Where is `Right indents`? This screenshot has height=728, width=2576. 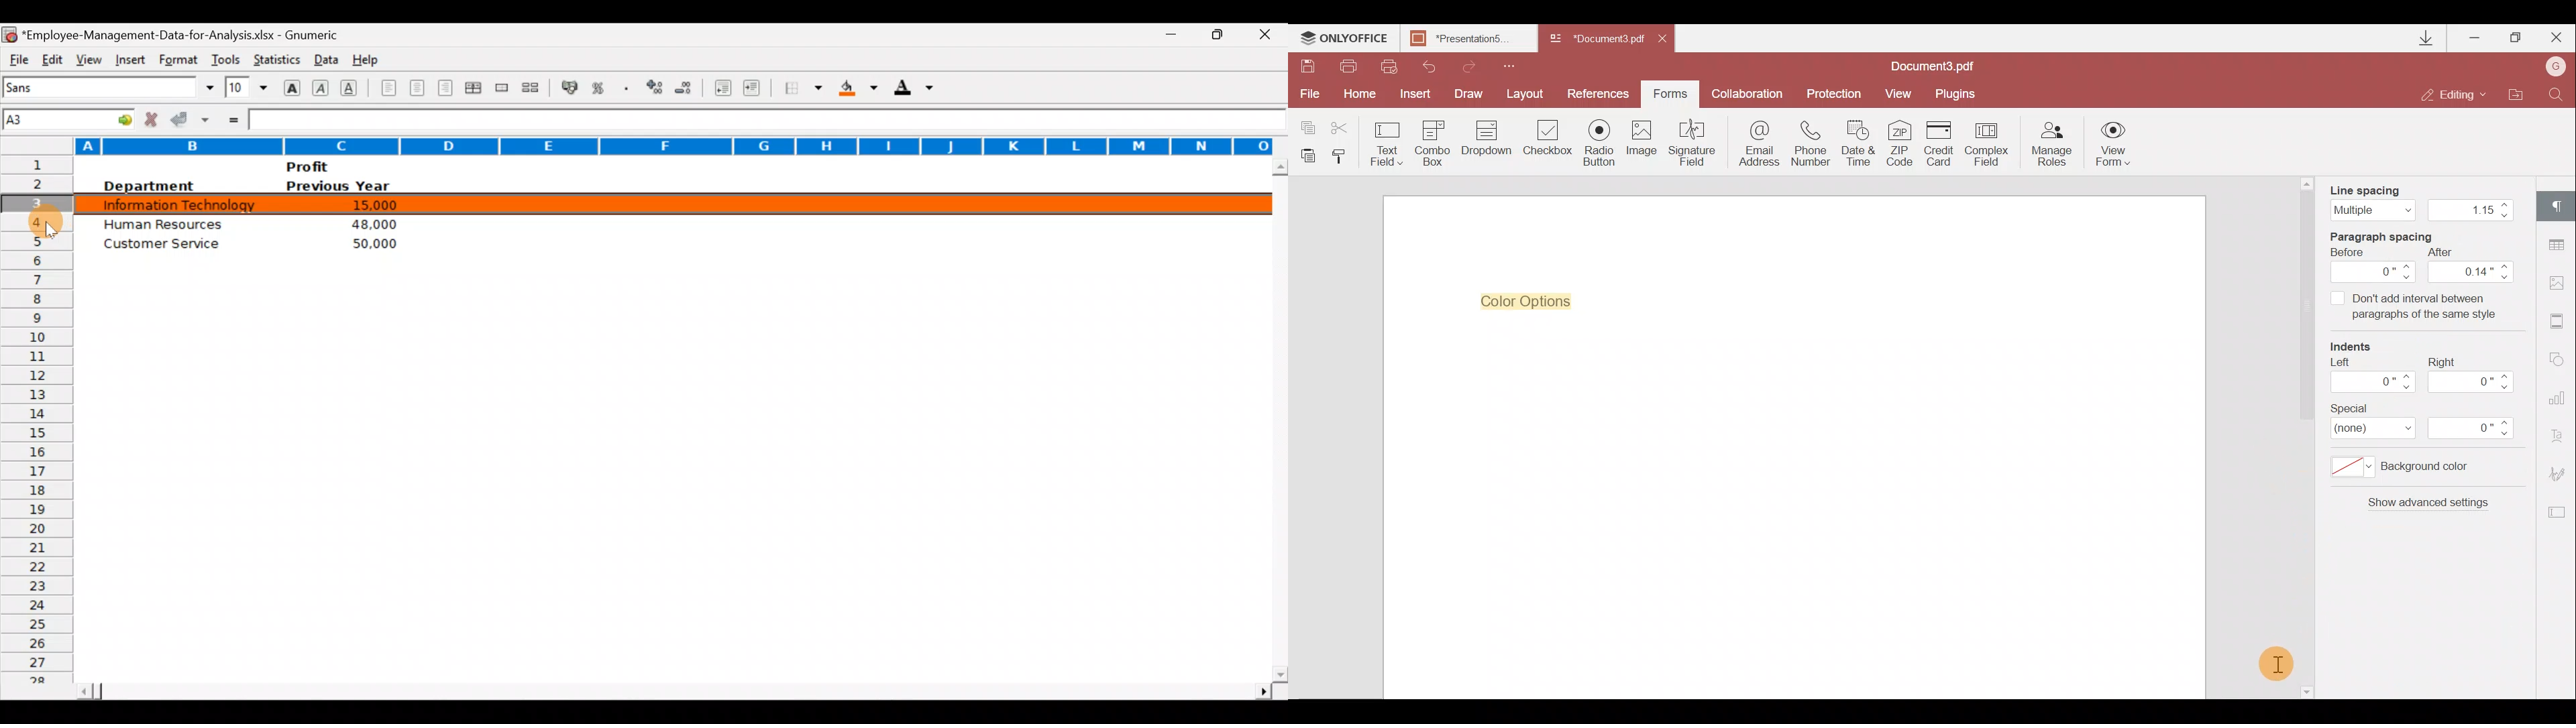
Right indents is located at coordinates (2475, 363).